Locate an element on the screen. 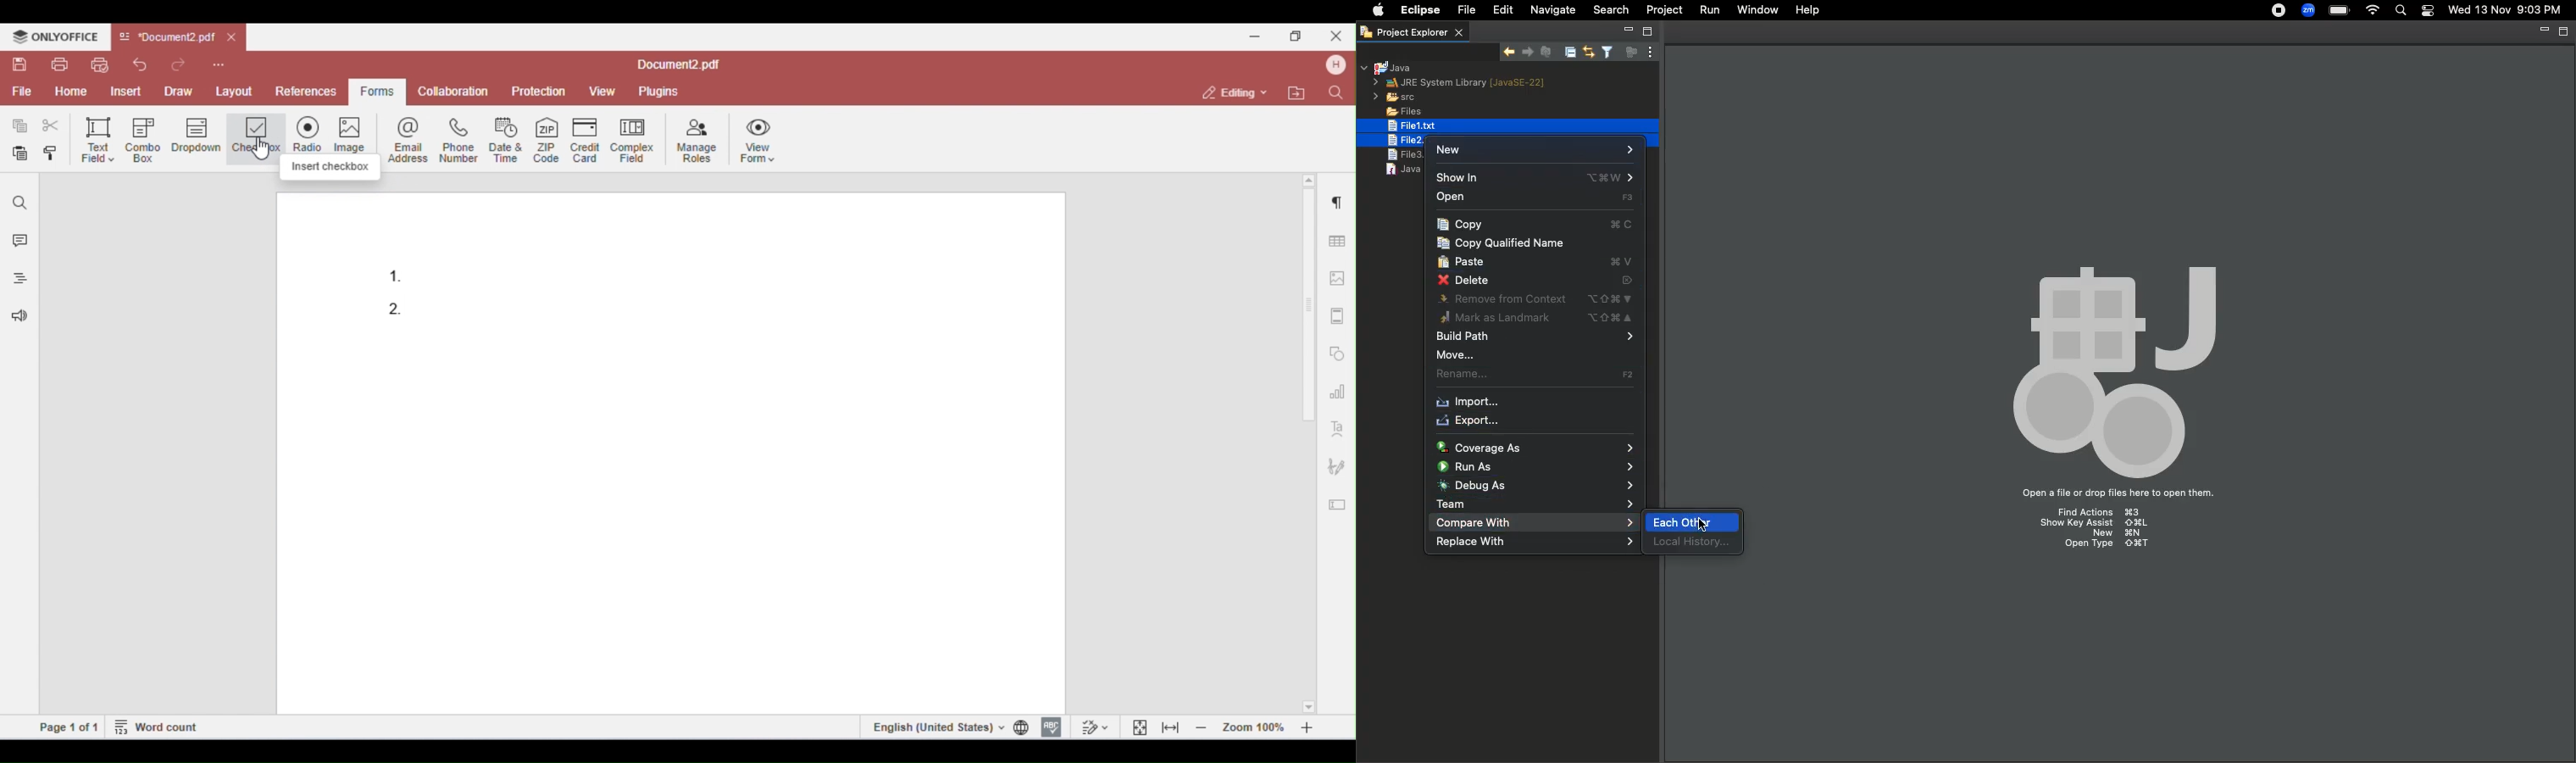  src is located at coordinates (1395, 97).